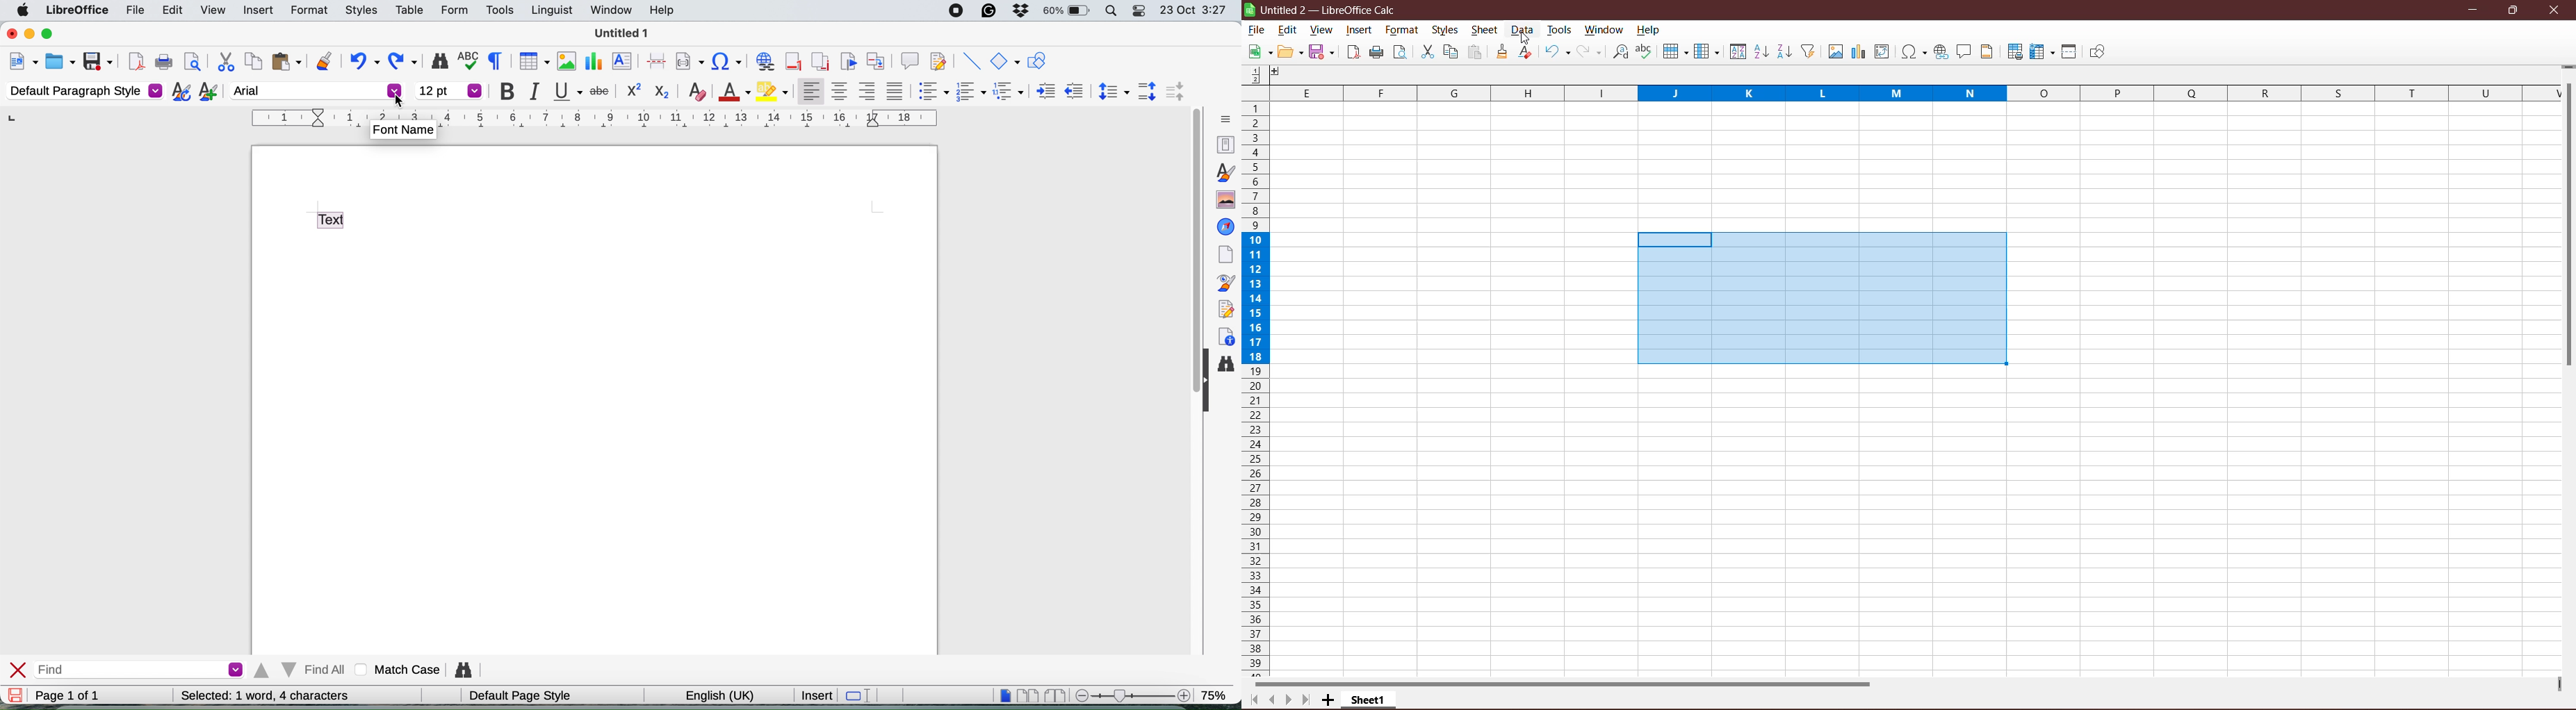 Image resolution: width=2576 pixels, height=728 pixels. What do you see at coordinates (1941, 52) in the screenshot?
I see `Insert Hyperlink` at bounding box center [1941, 52].